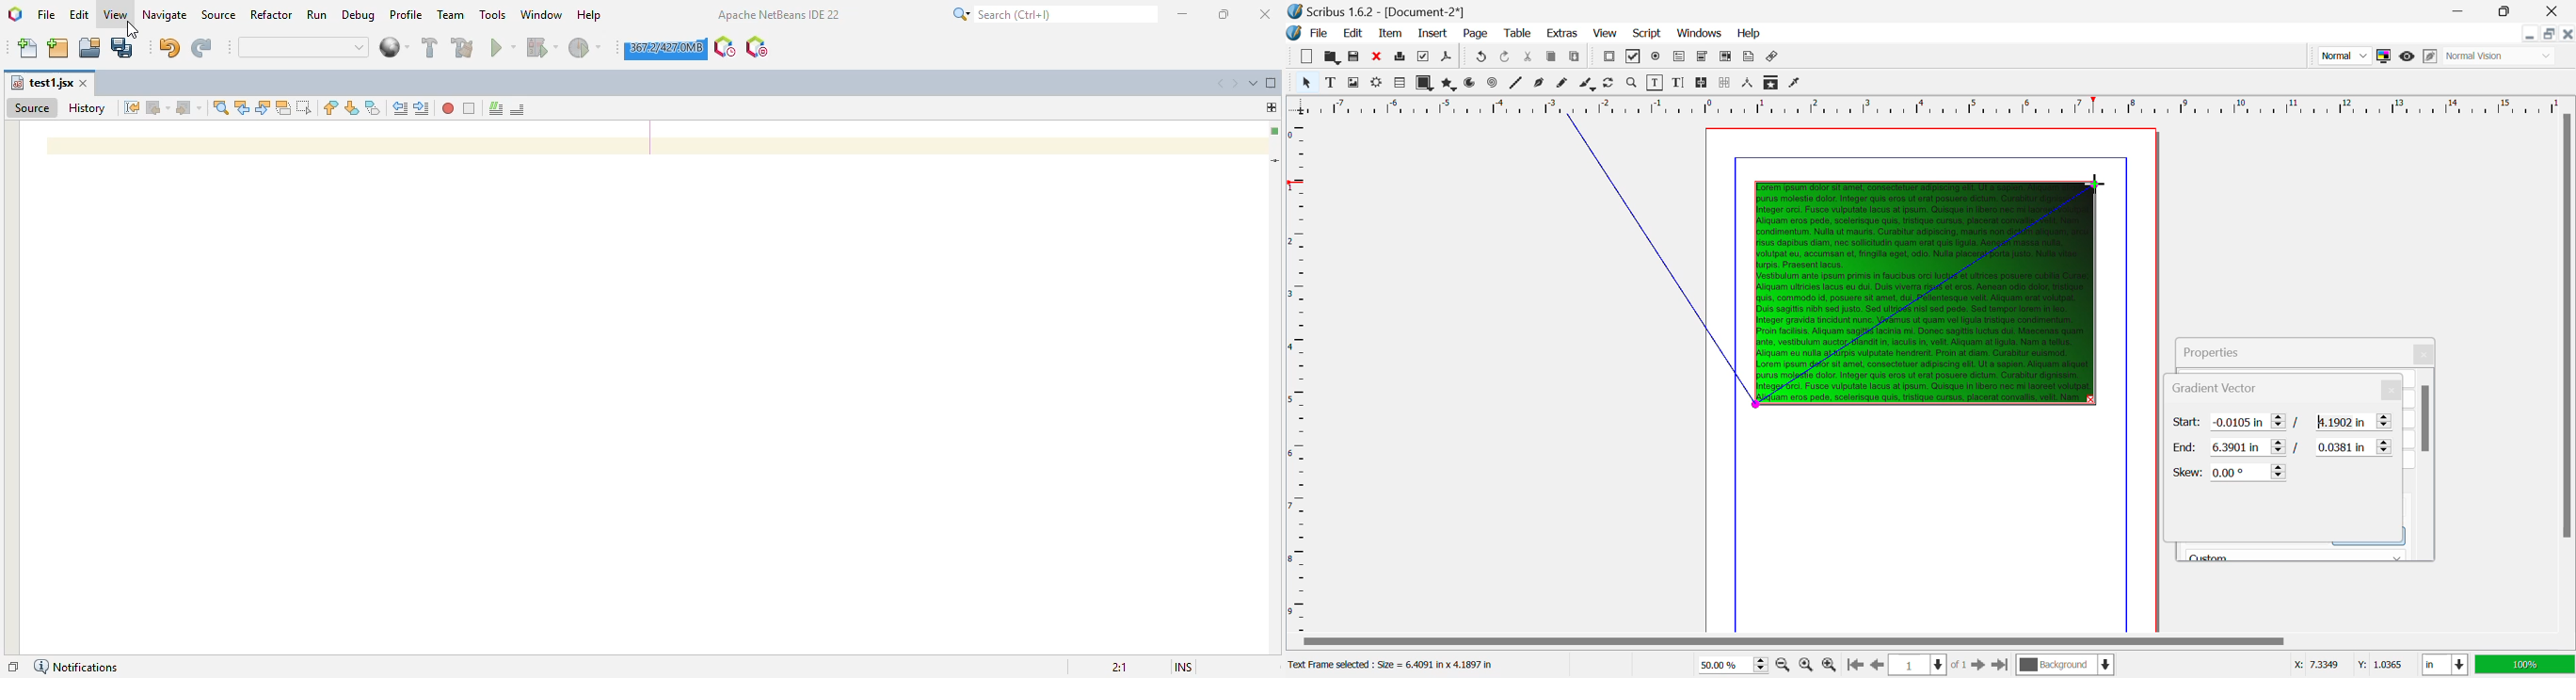  Describe the element at coordinates (1540, 83) in the screenshot. I see `Bezier Curve` at that location.